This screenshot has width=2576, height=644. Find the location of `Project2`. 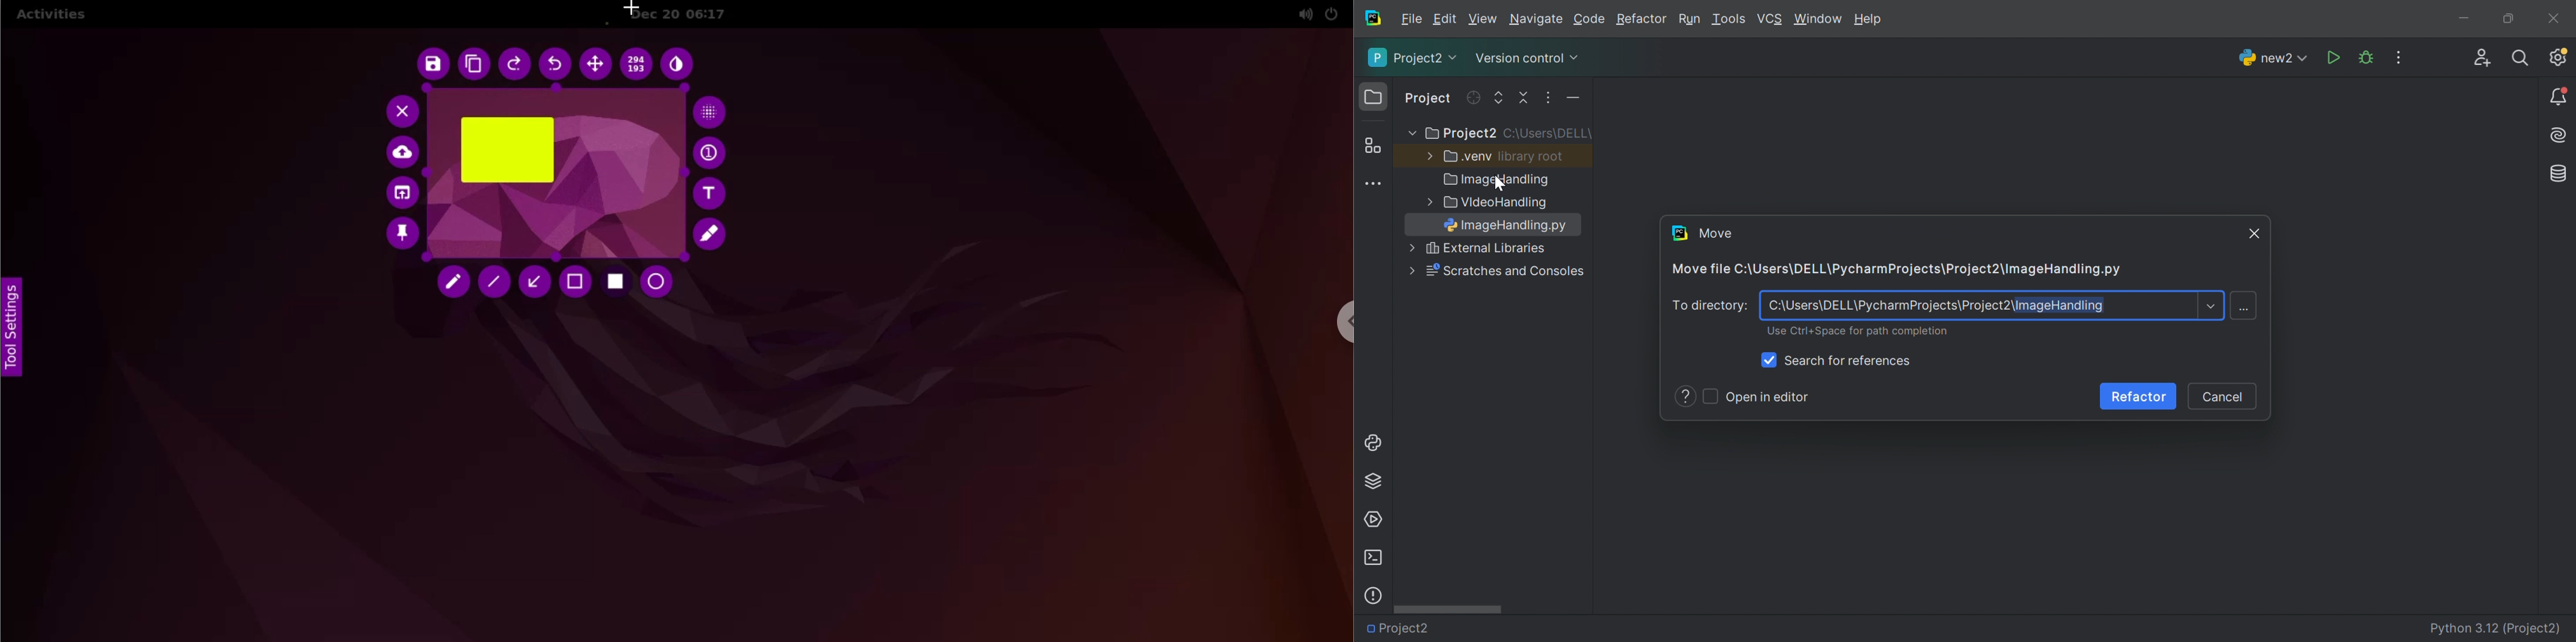

Project2 is located at coordinates (1460, 134).